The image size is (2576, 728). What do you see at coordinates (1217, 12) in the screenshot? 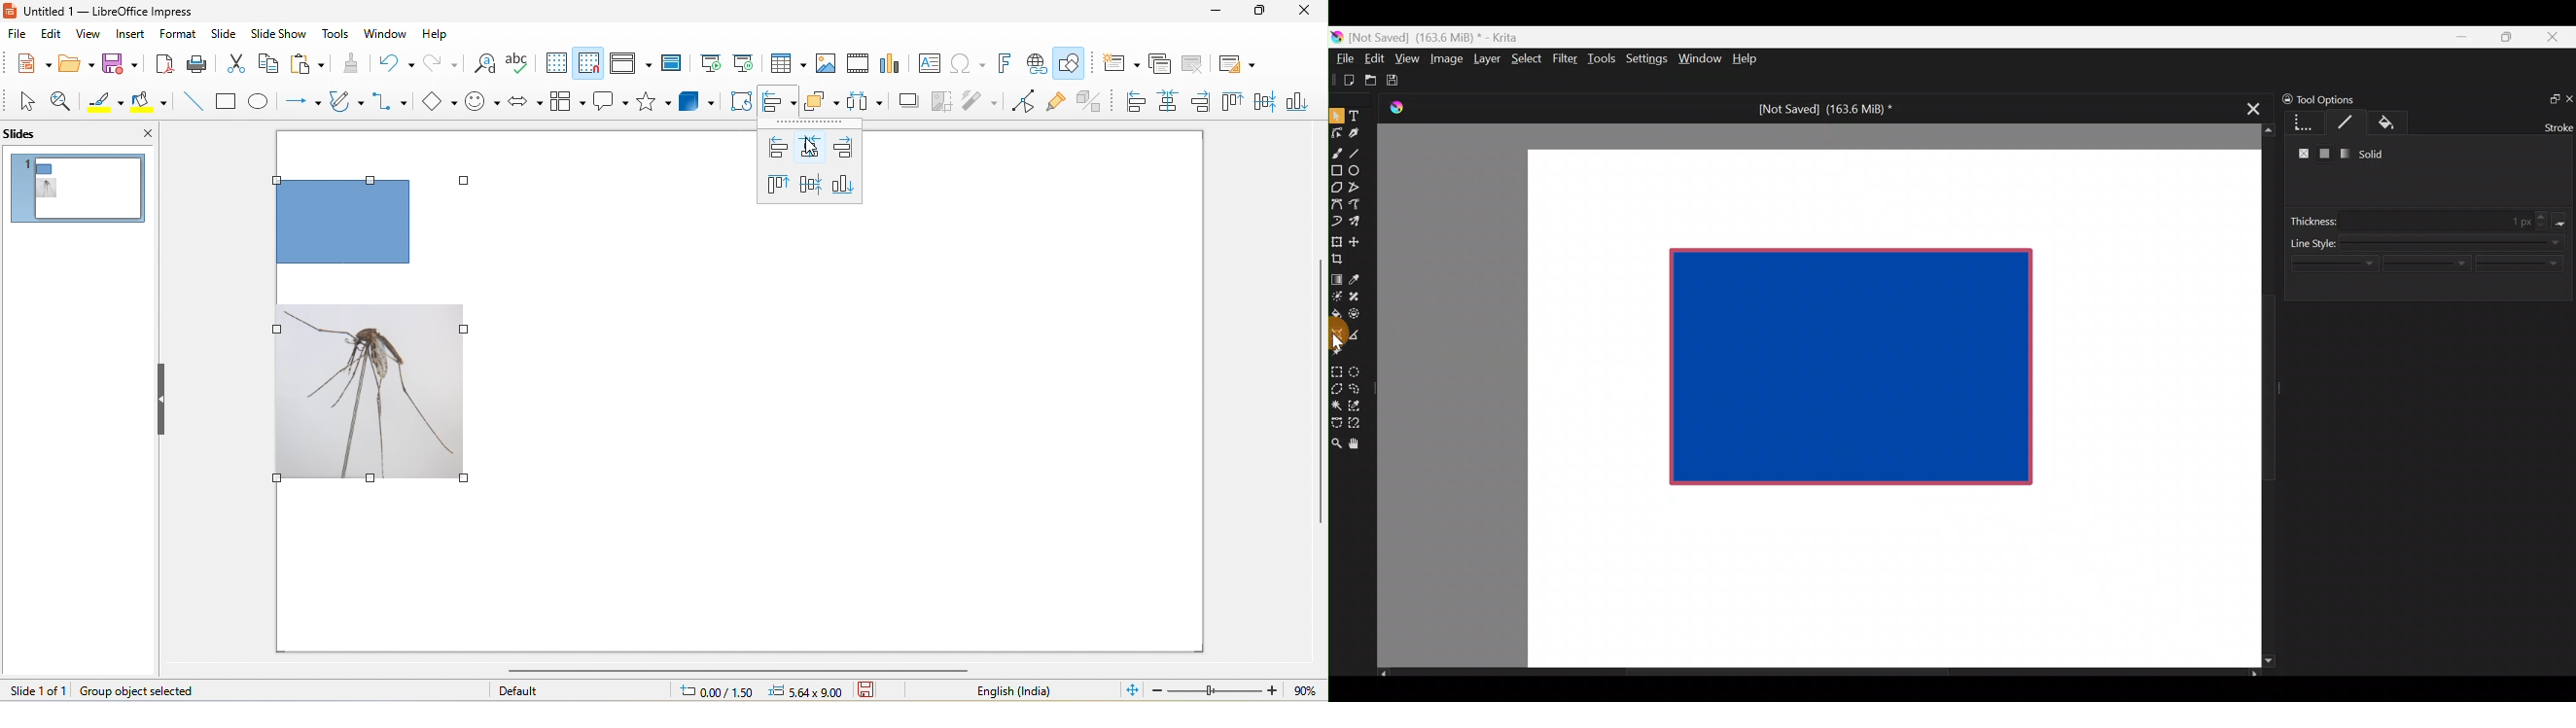
I see `minimize` at bounding box center [1217, 12].